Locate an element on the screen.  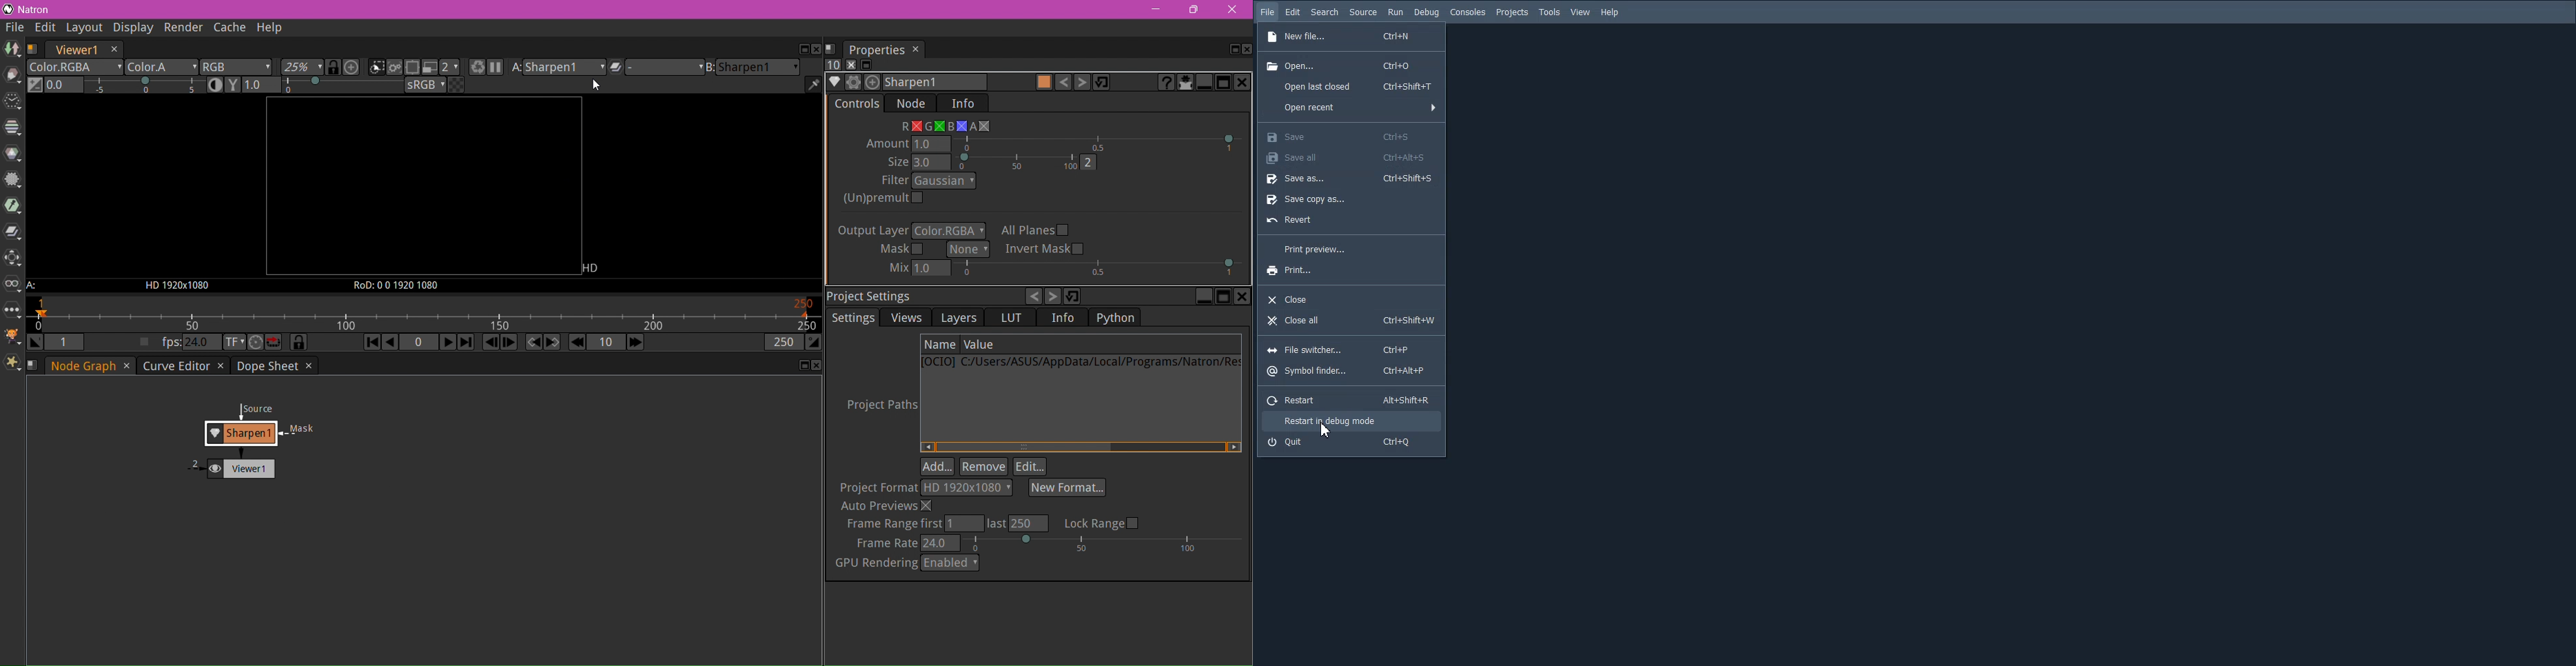
Search is located at coordinates (1325, 12).